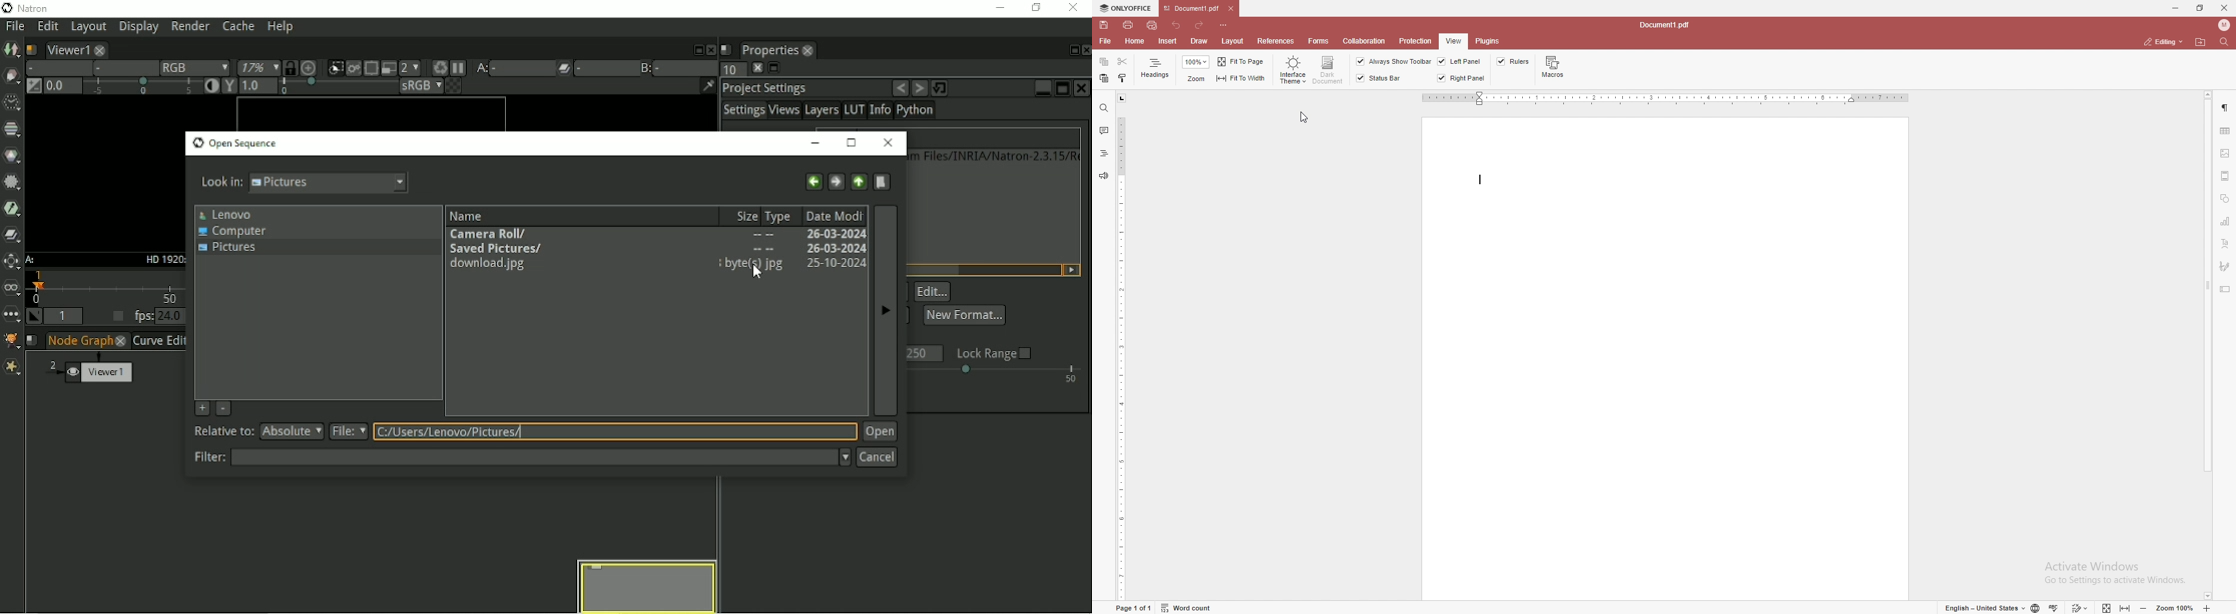  I want to click on references, so click(1276, 42).